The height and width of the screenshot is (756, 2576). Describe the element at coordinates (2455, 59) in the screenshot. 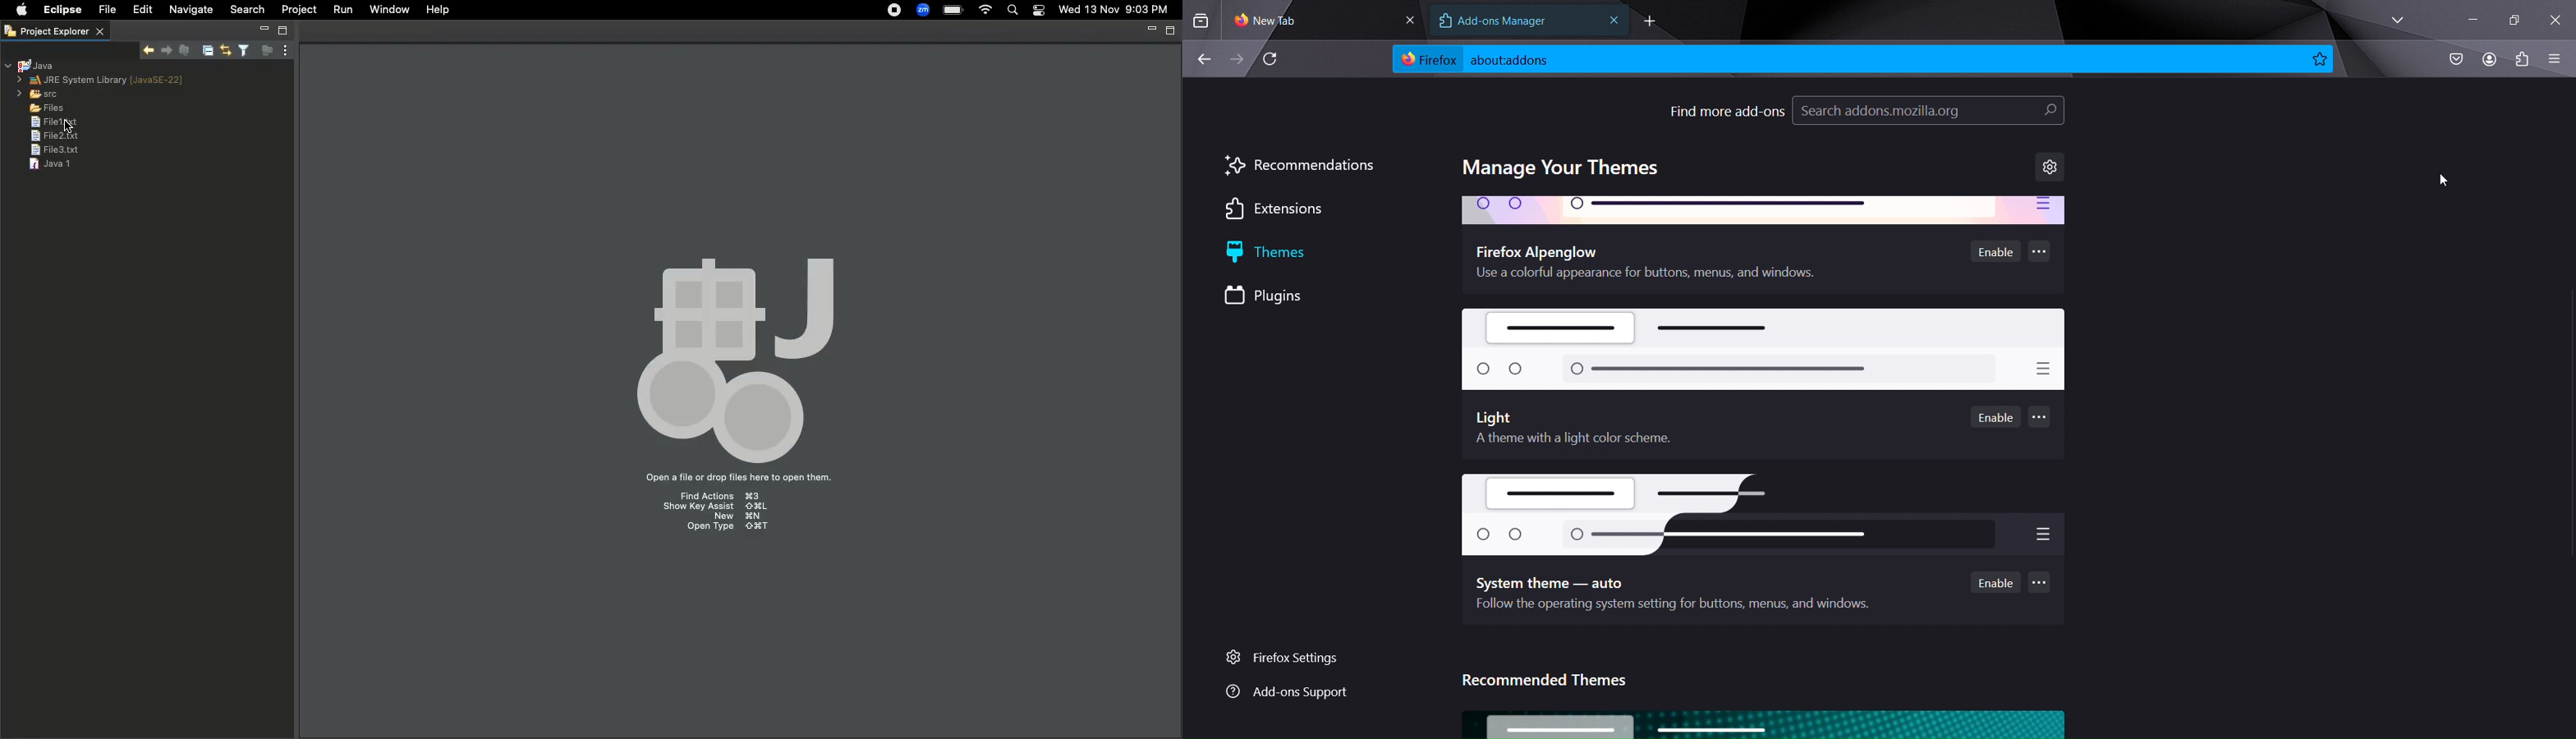

I see `save to pocket` at that location.